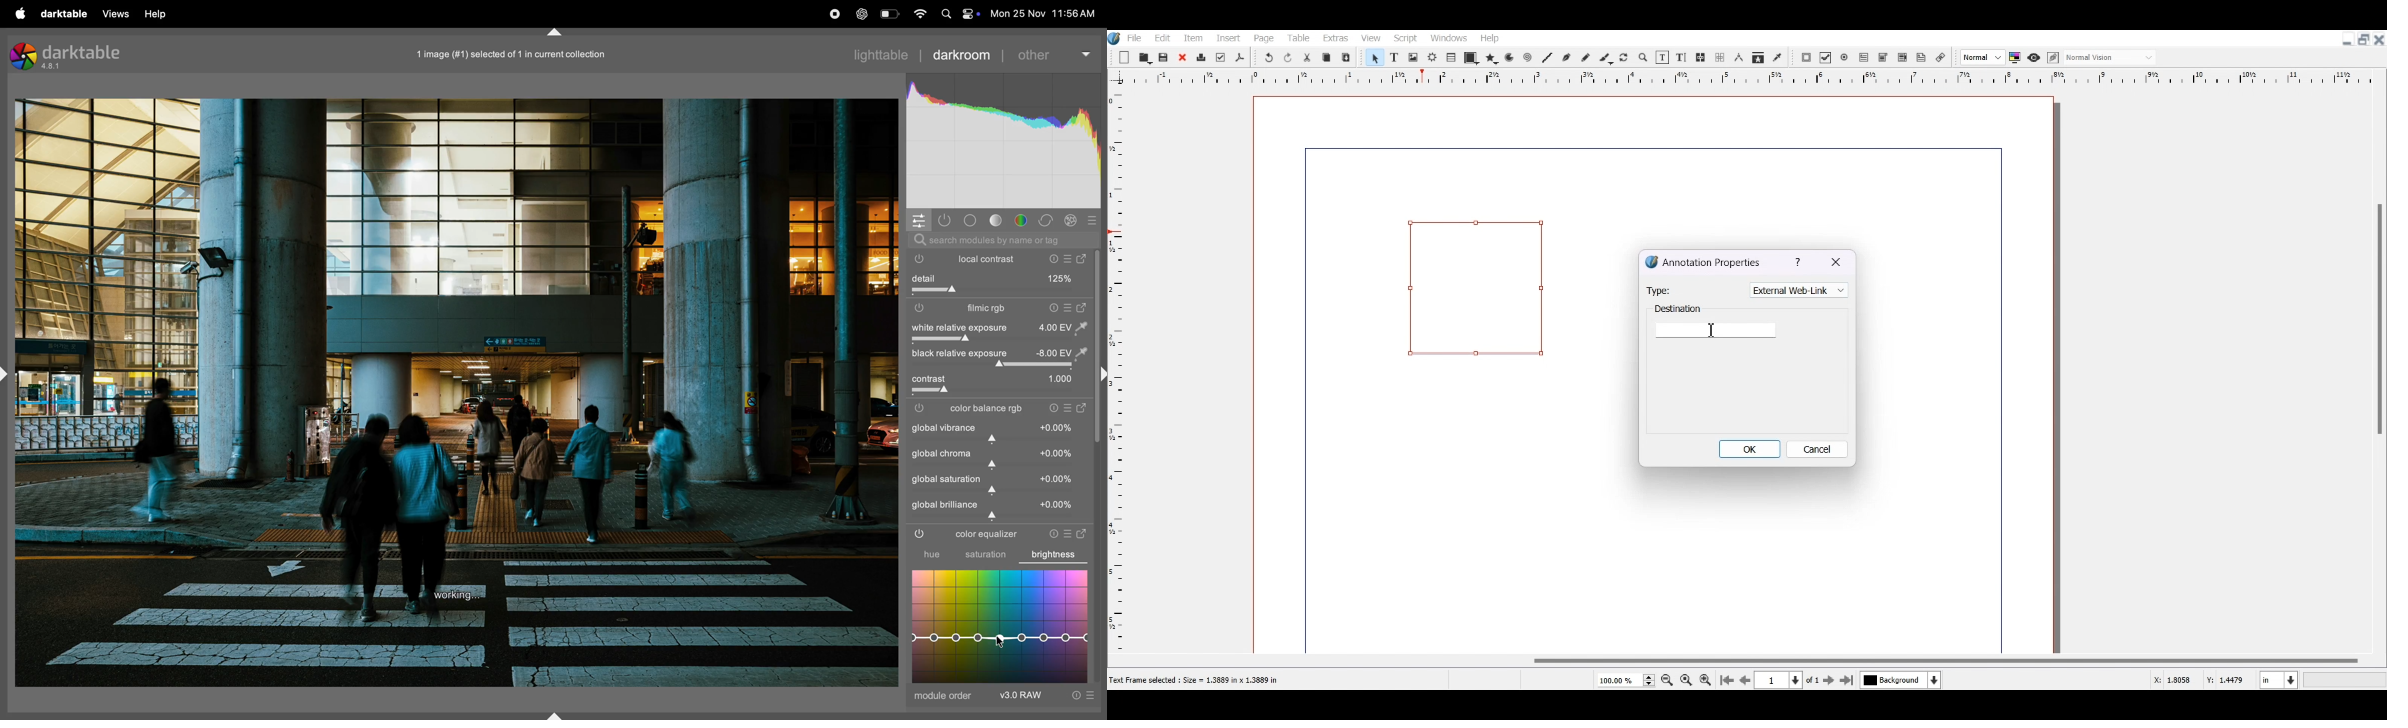  I want to click on Collapse or expand , so click(7, 374).